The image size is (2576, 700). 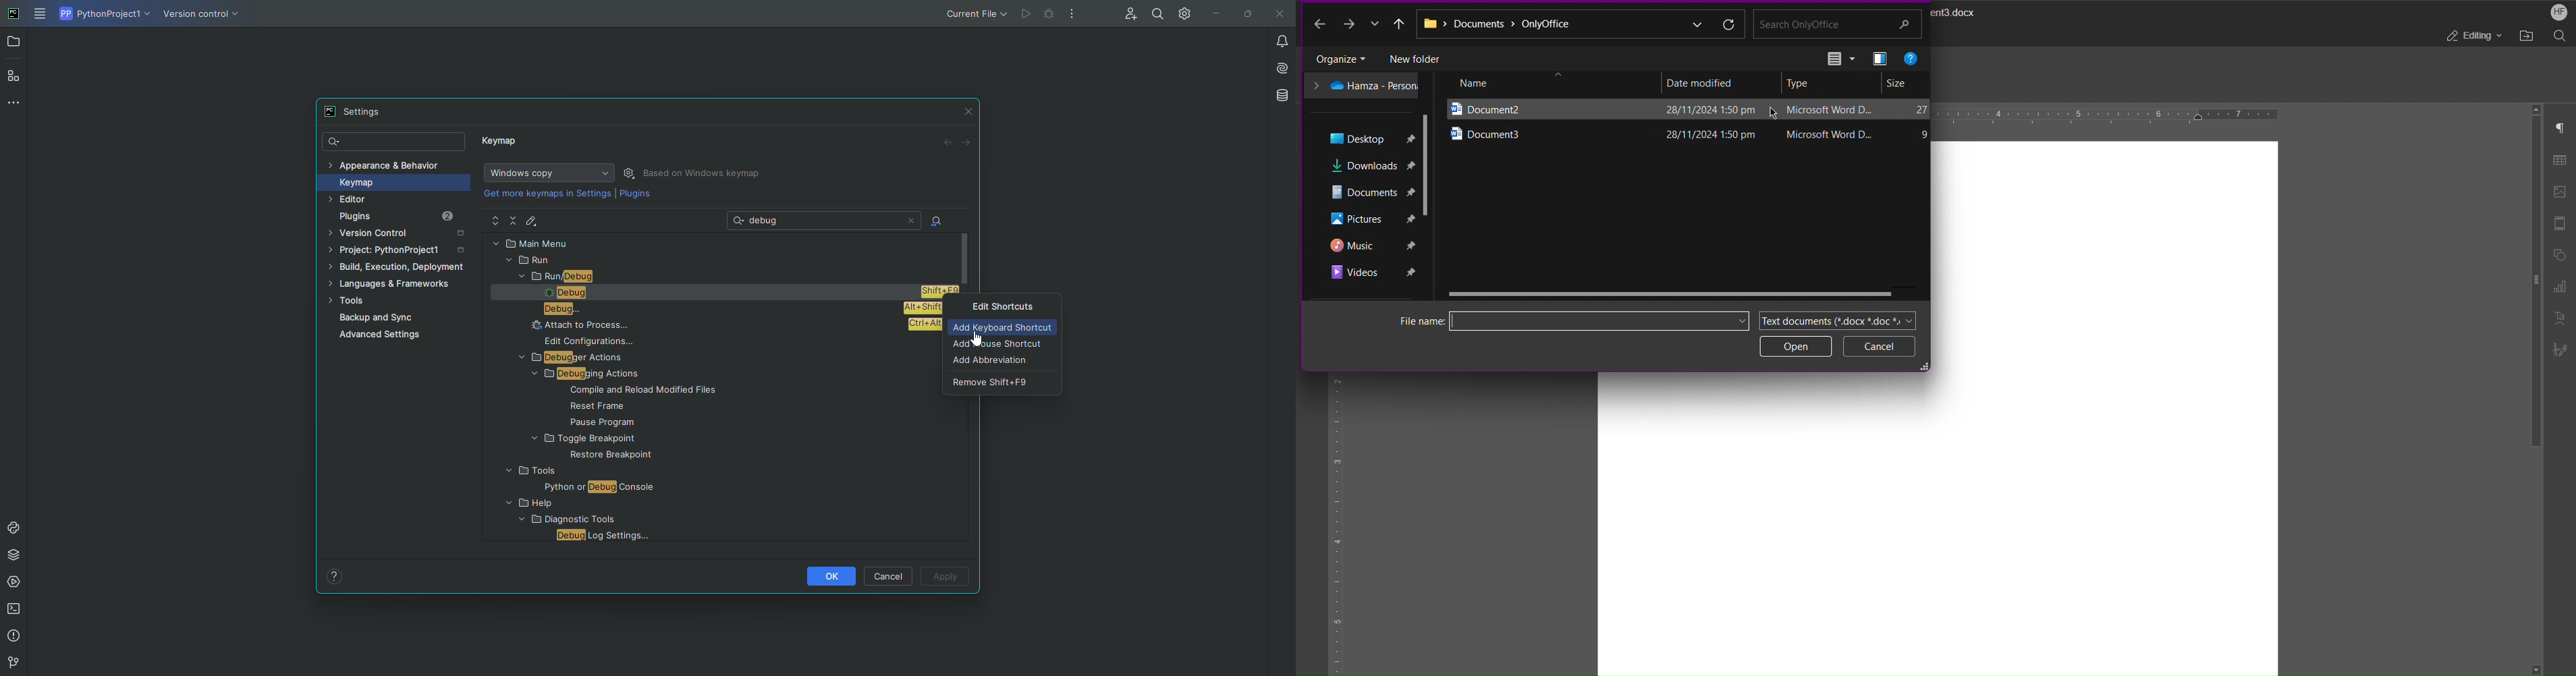 What do you see at coordinates (1372, 136) in the screenshot?
I see `Desktop` at bounding box center [1372, 136].